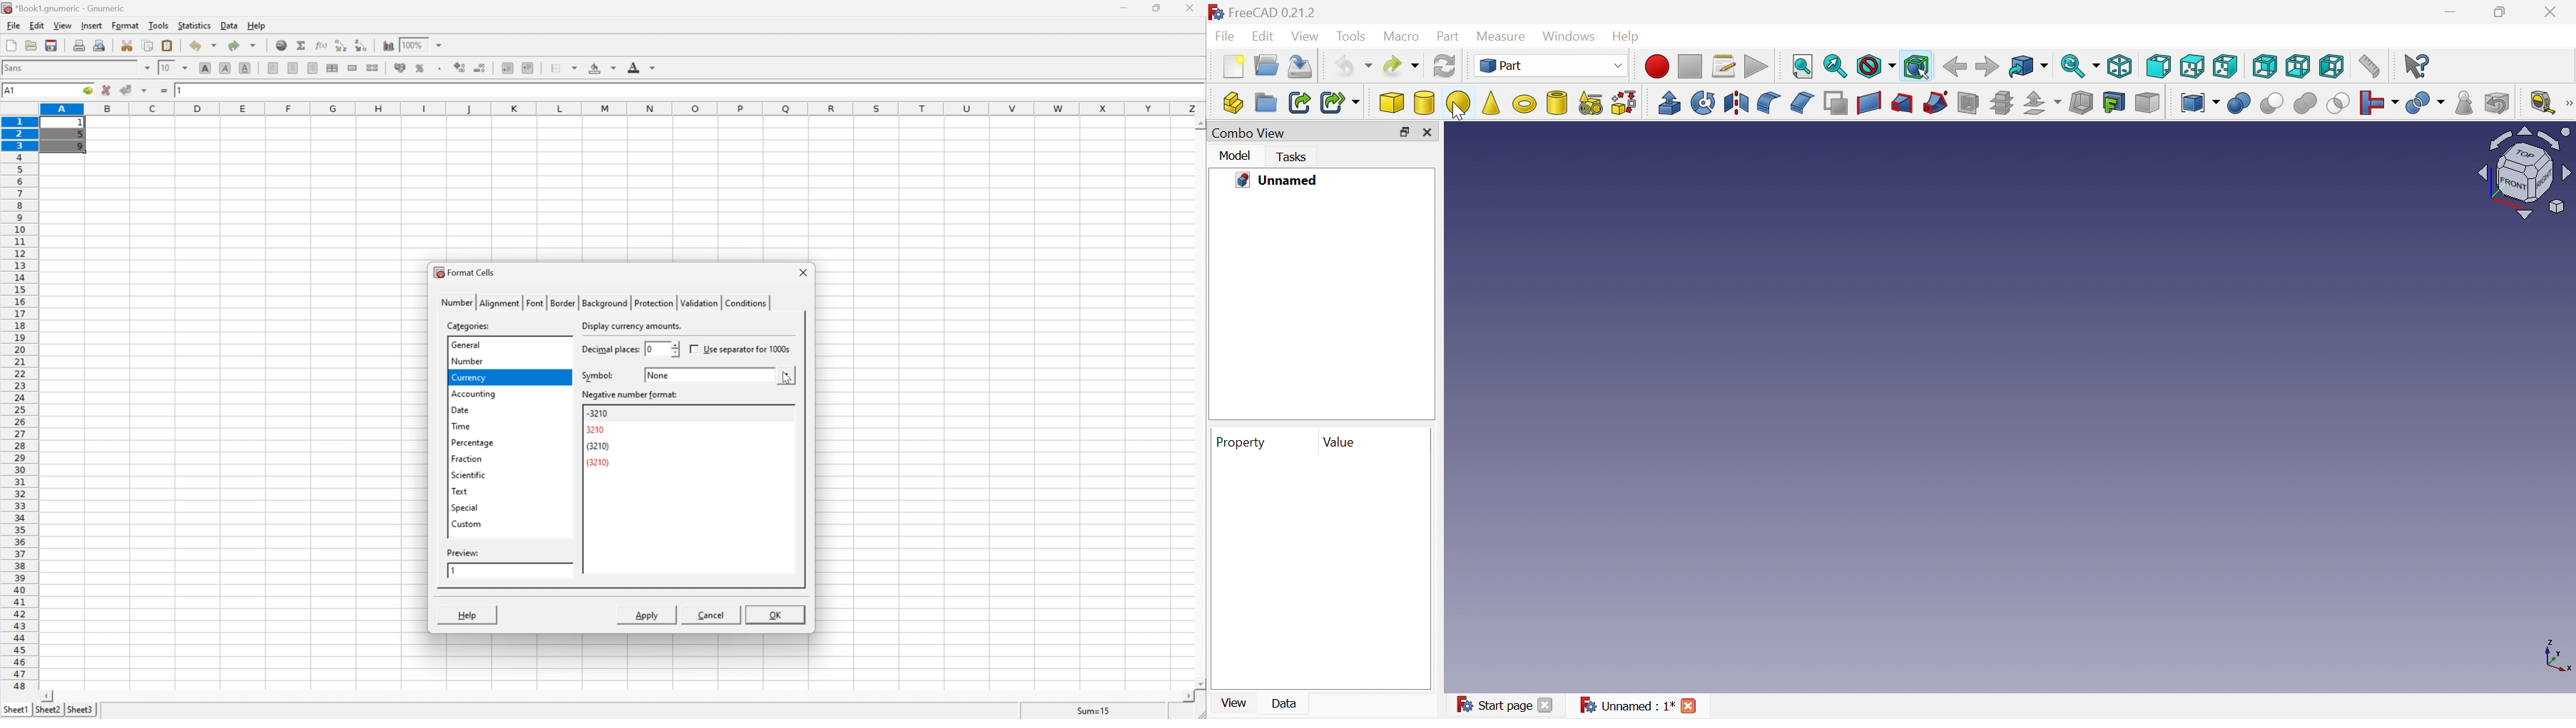 The image size is (2576, 728). I want to click on Bottom, so click(2298, 66).